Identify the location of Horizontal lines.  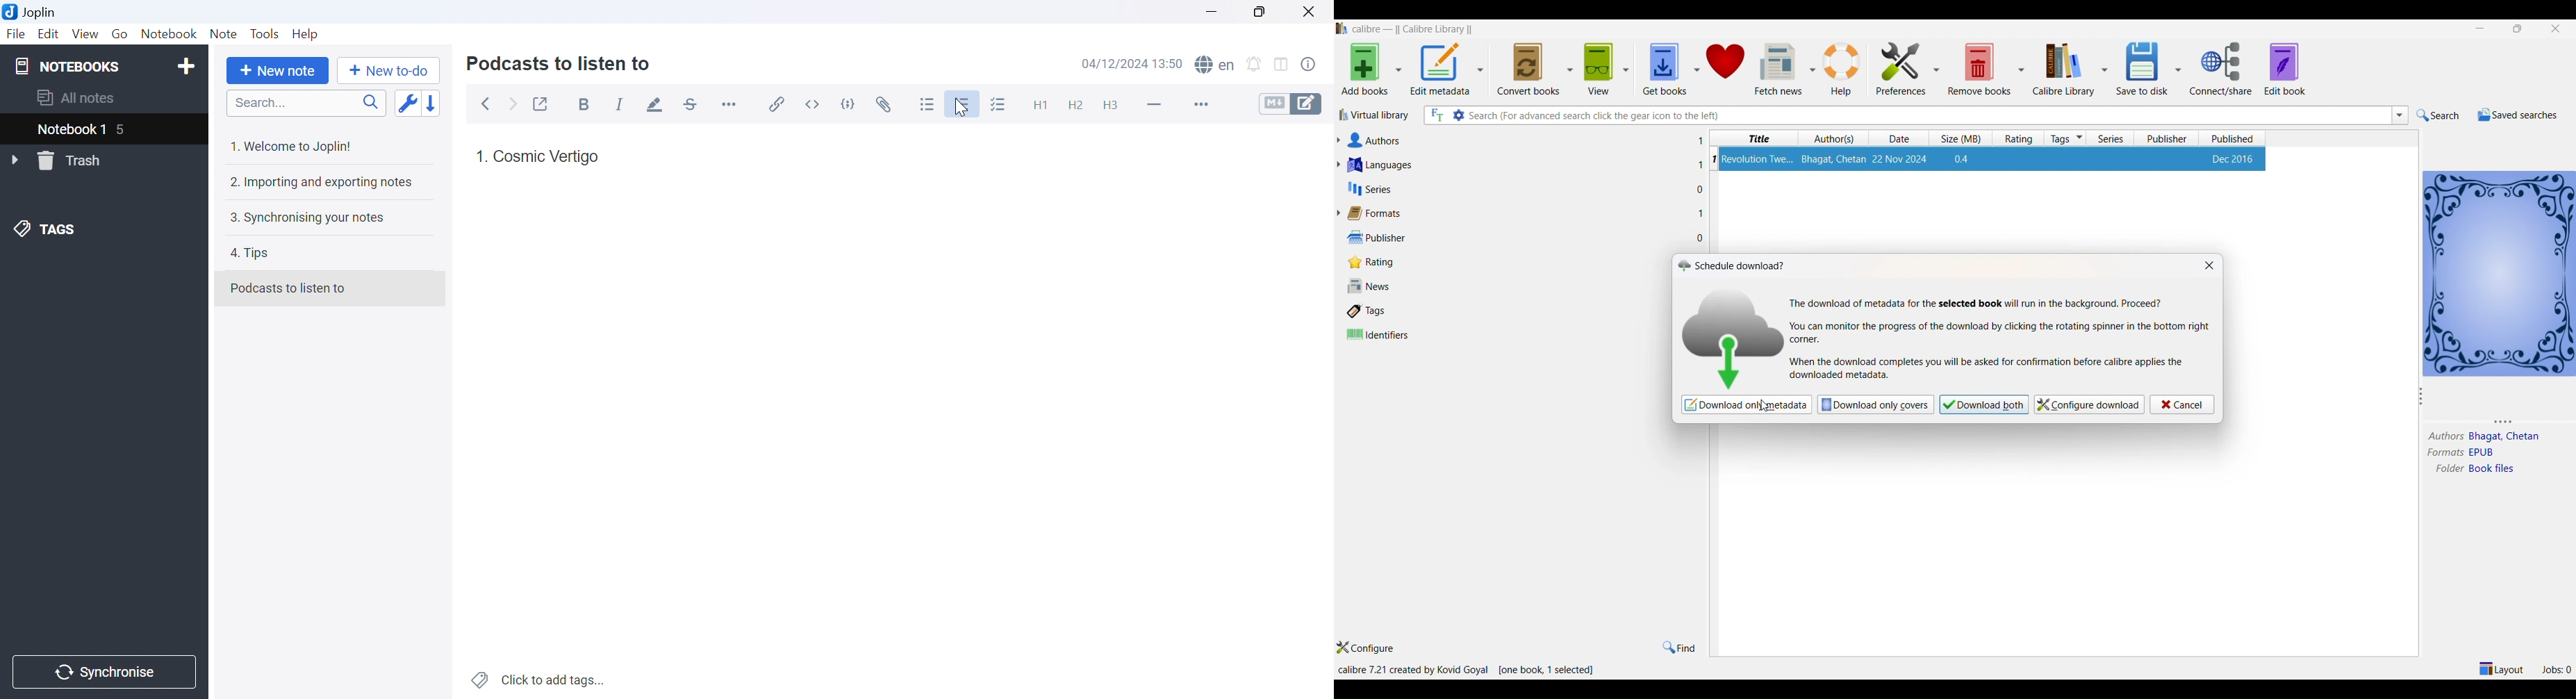
(1154, 104).